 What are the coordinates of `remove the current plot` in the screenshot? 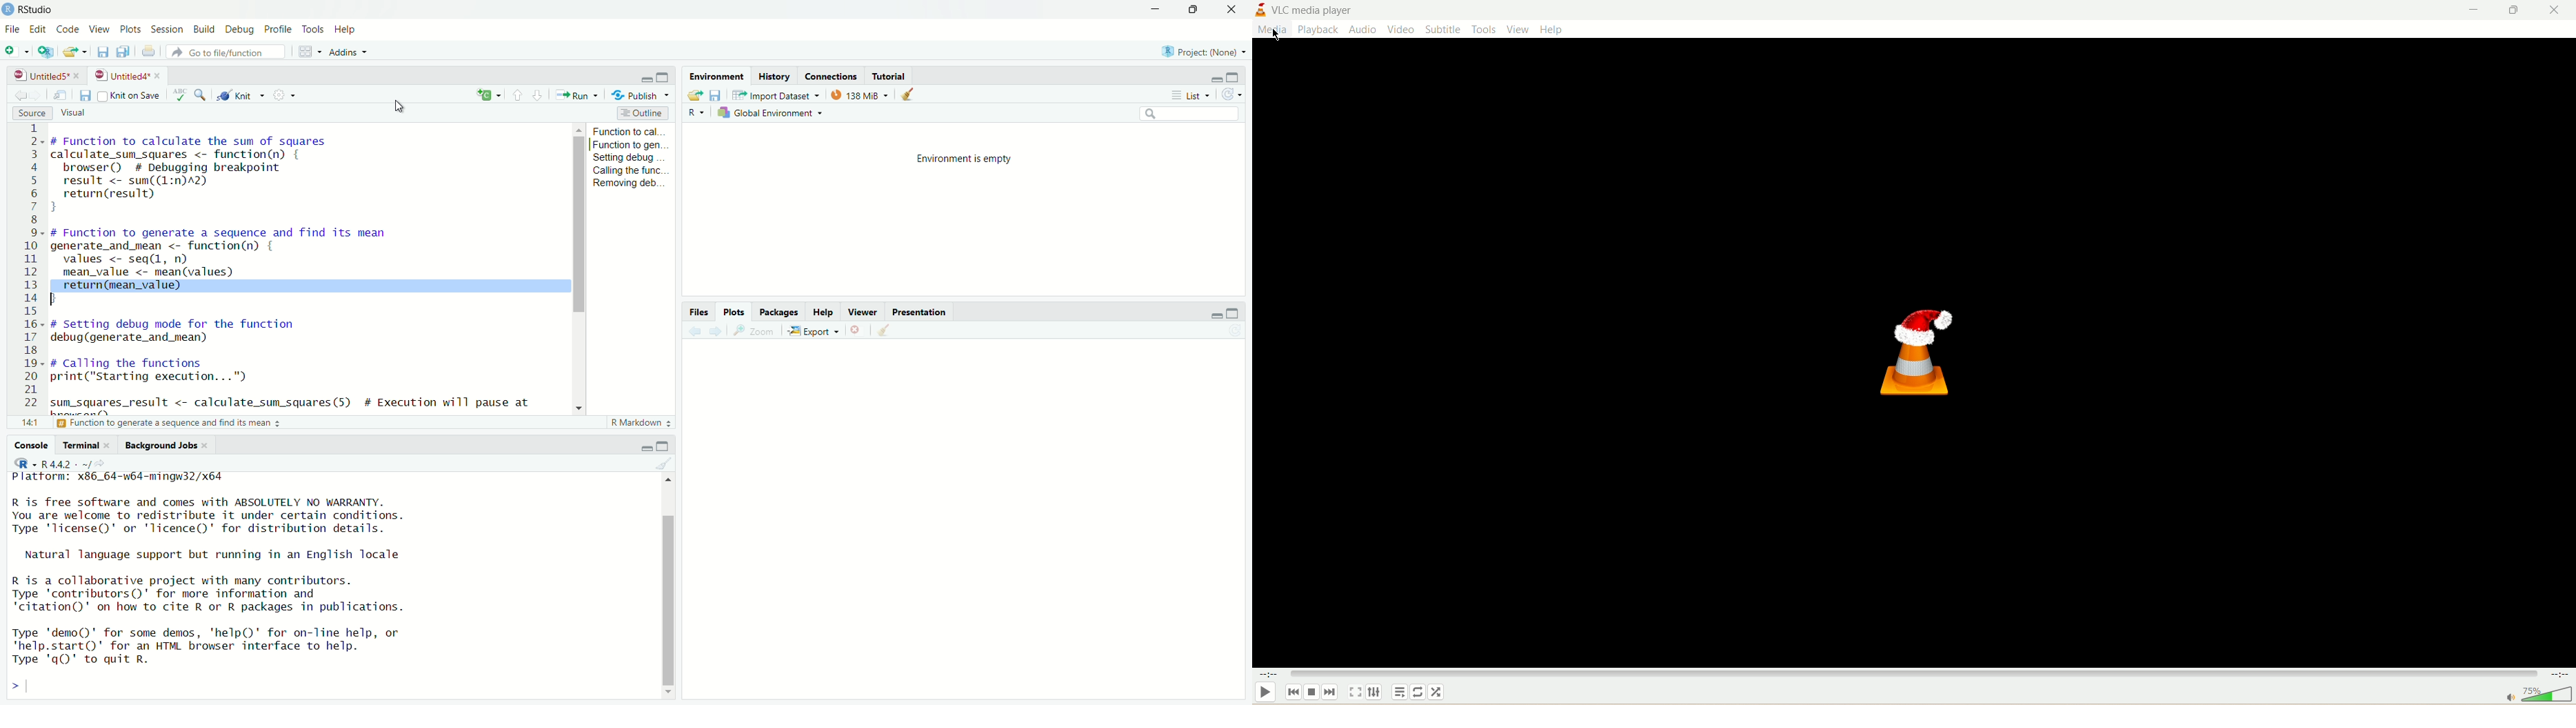 It's located at (857, 332).